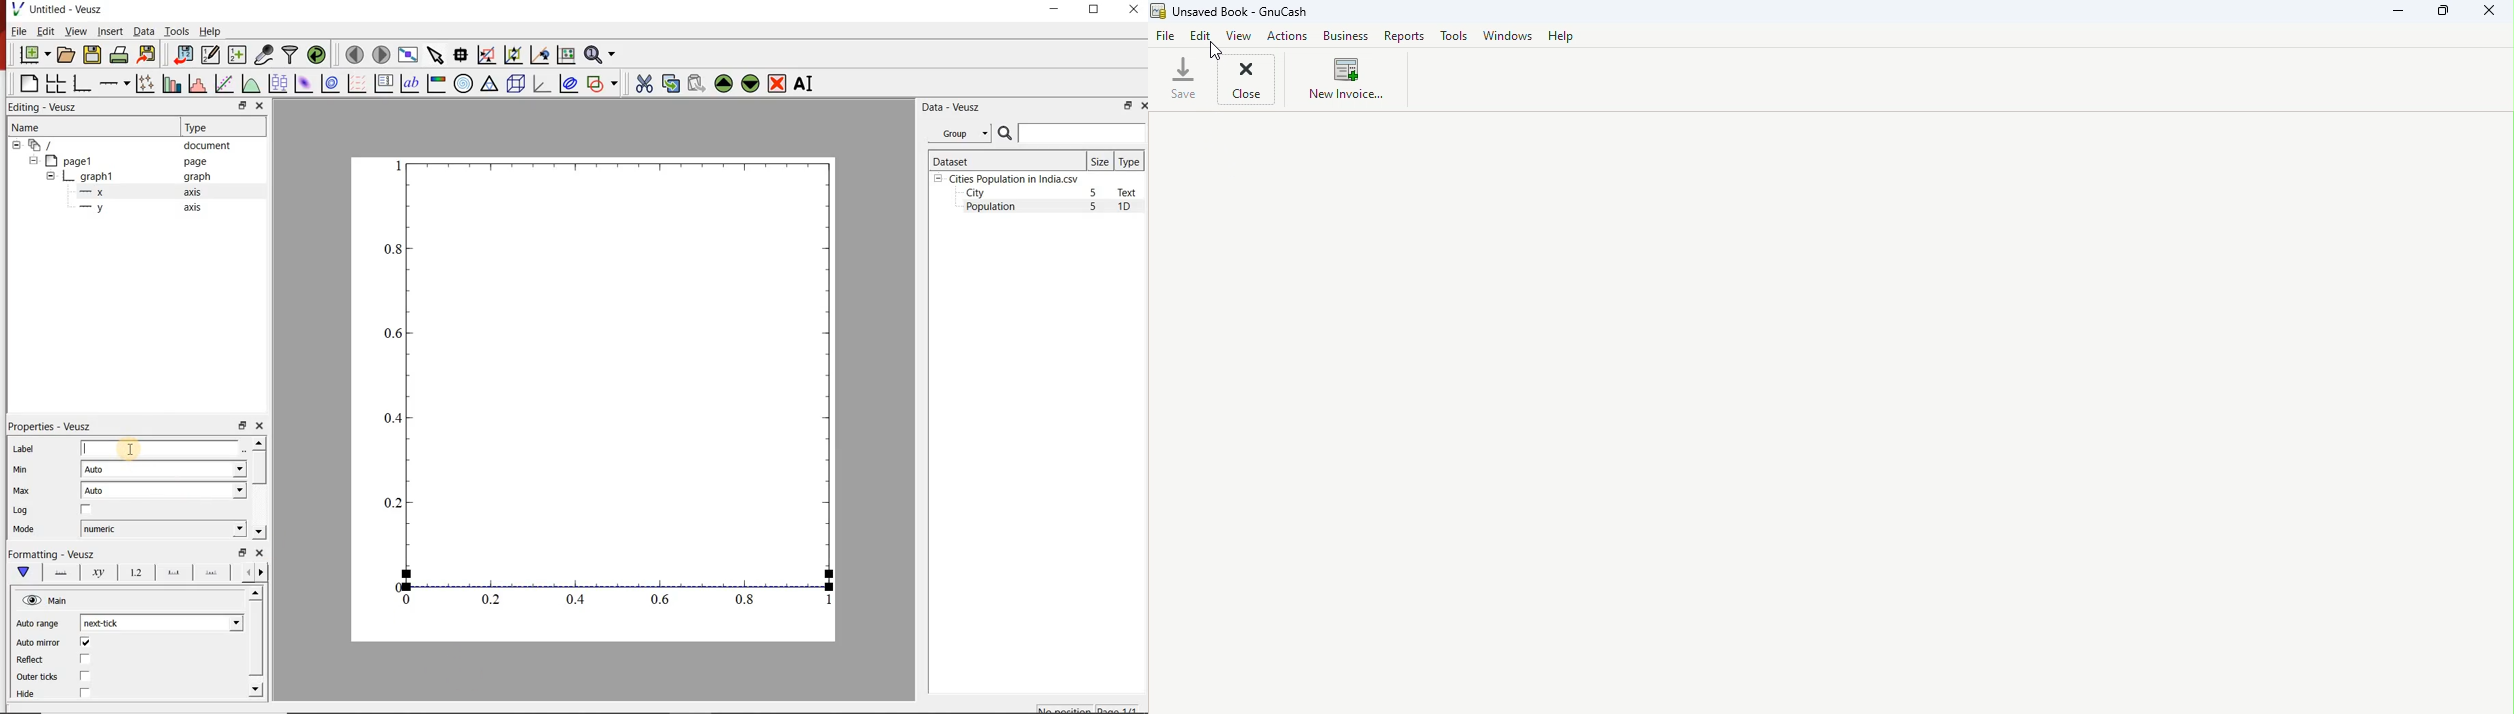 The height and width of the screenshot is (728, 2520). What do you see at coordinates (1254, 11) in the screenshot?
I see `Unsaved Book - GnuCash` at bounding box center [1254, 11].